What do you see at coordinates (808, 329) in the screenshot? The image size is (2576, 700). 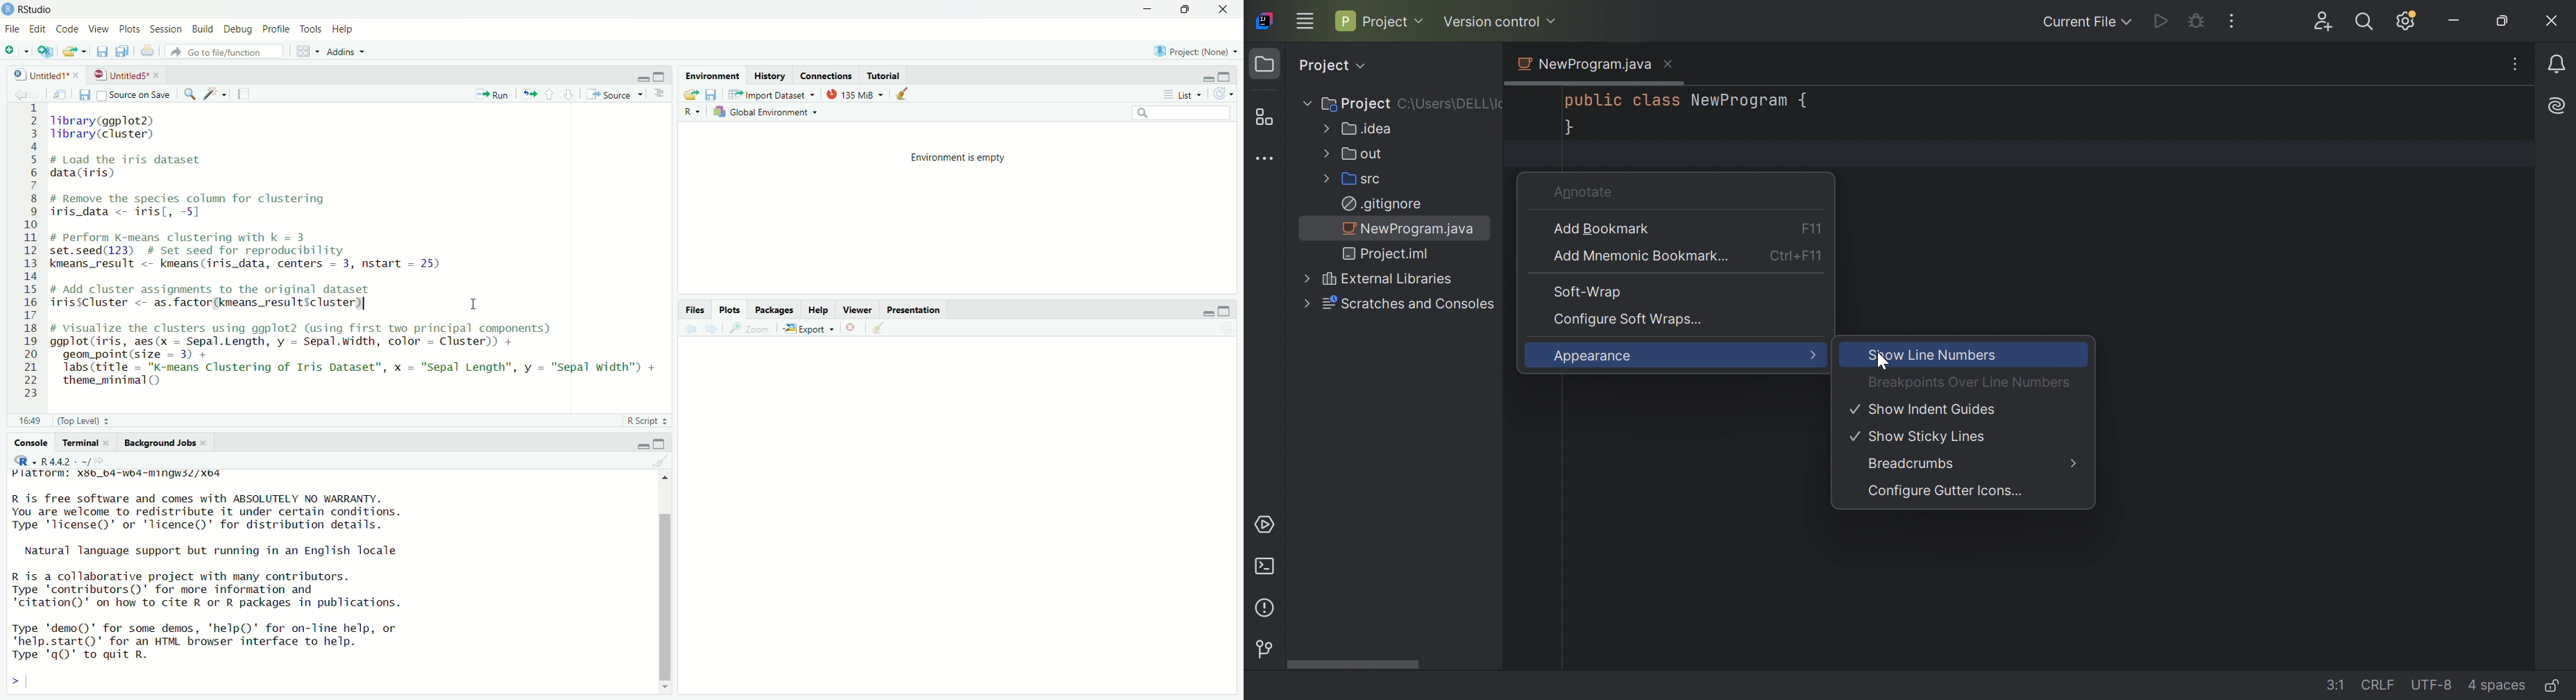 I see `export` at bounding box center [808, 329].